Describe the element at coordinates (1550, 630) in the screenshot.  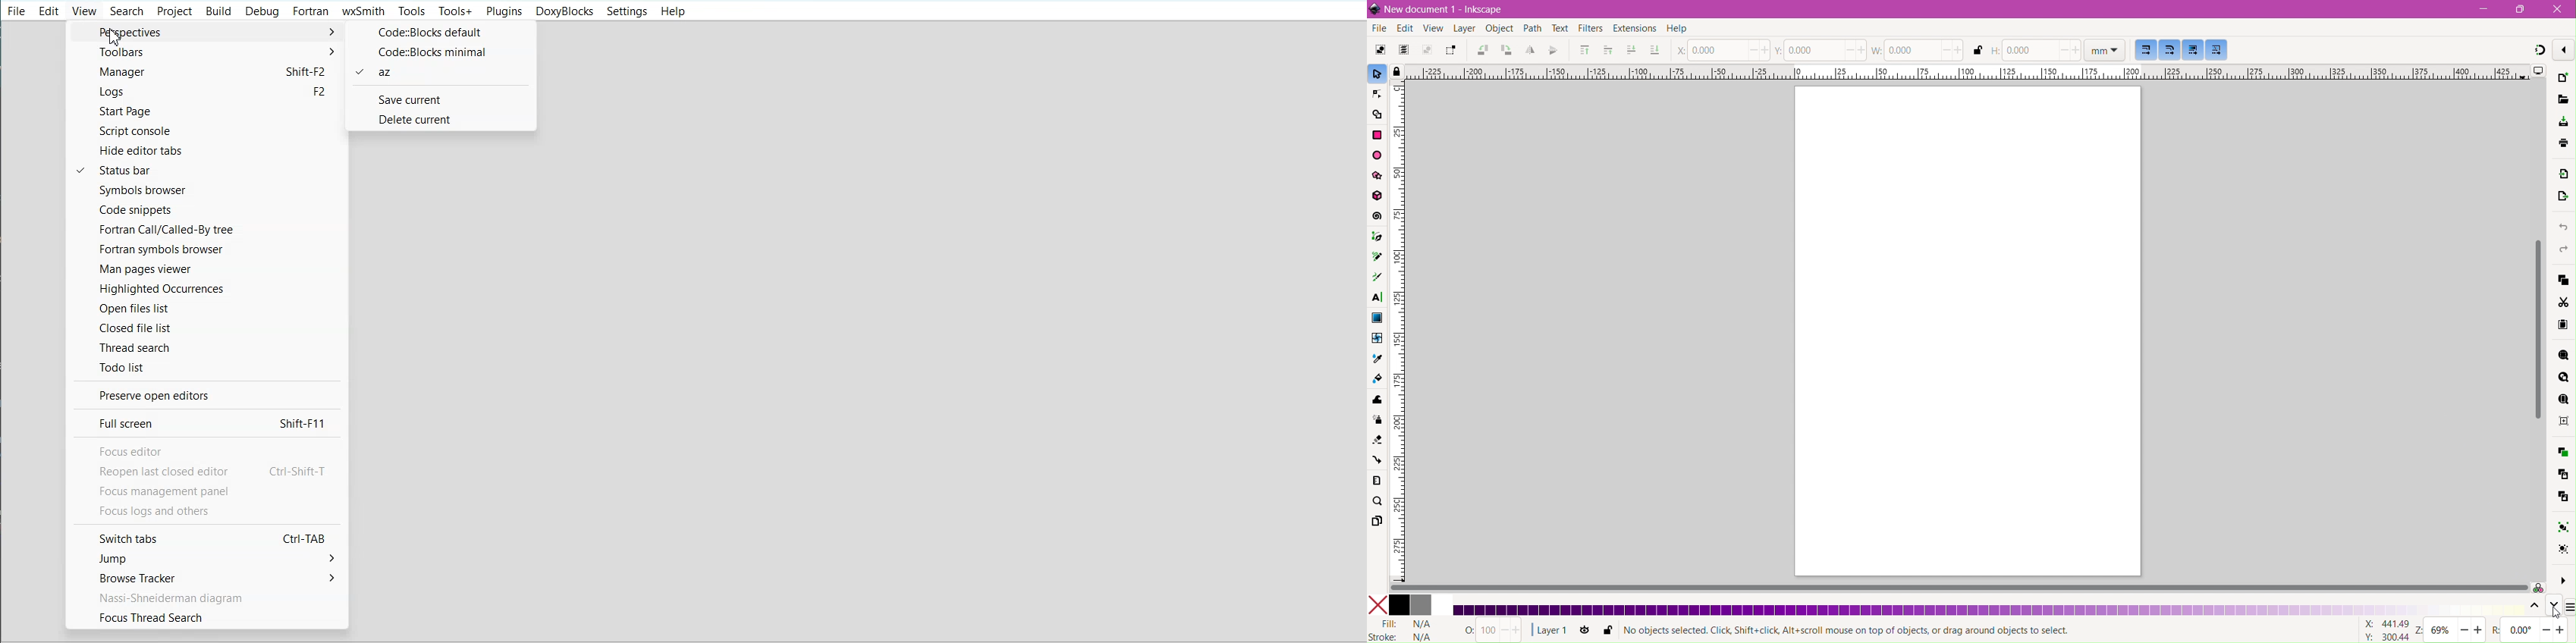
I see `Current Layer` at that location.